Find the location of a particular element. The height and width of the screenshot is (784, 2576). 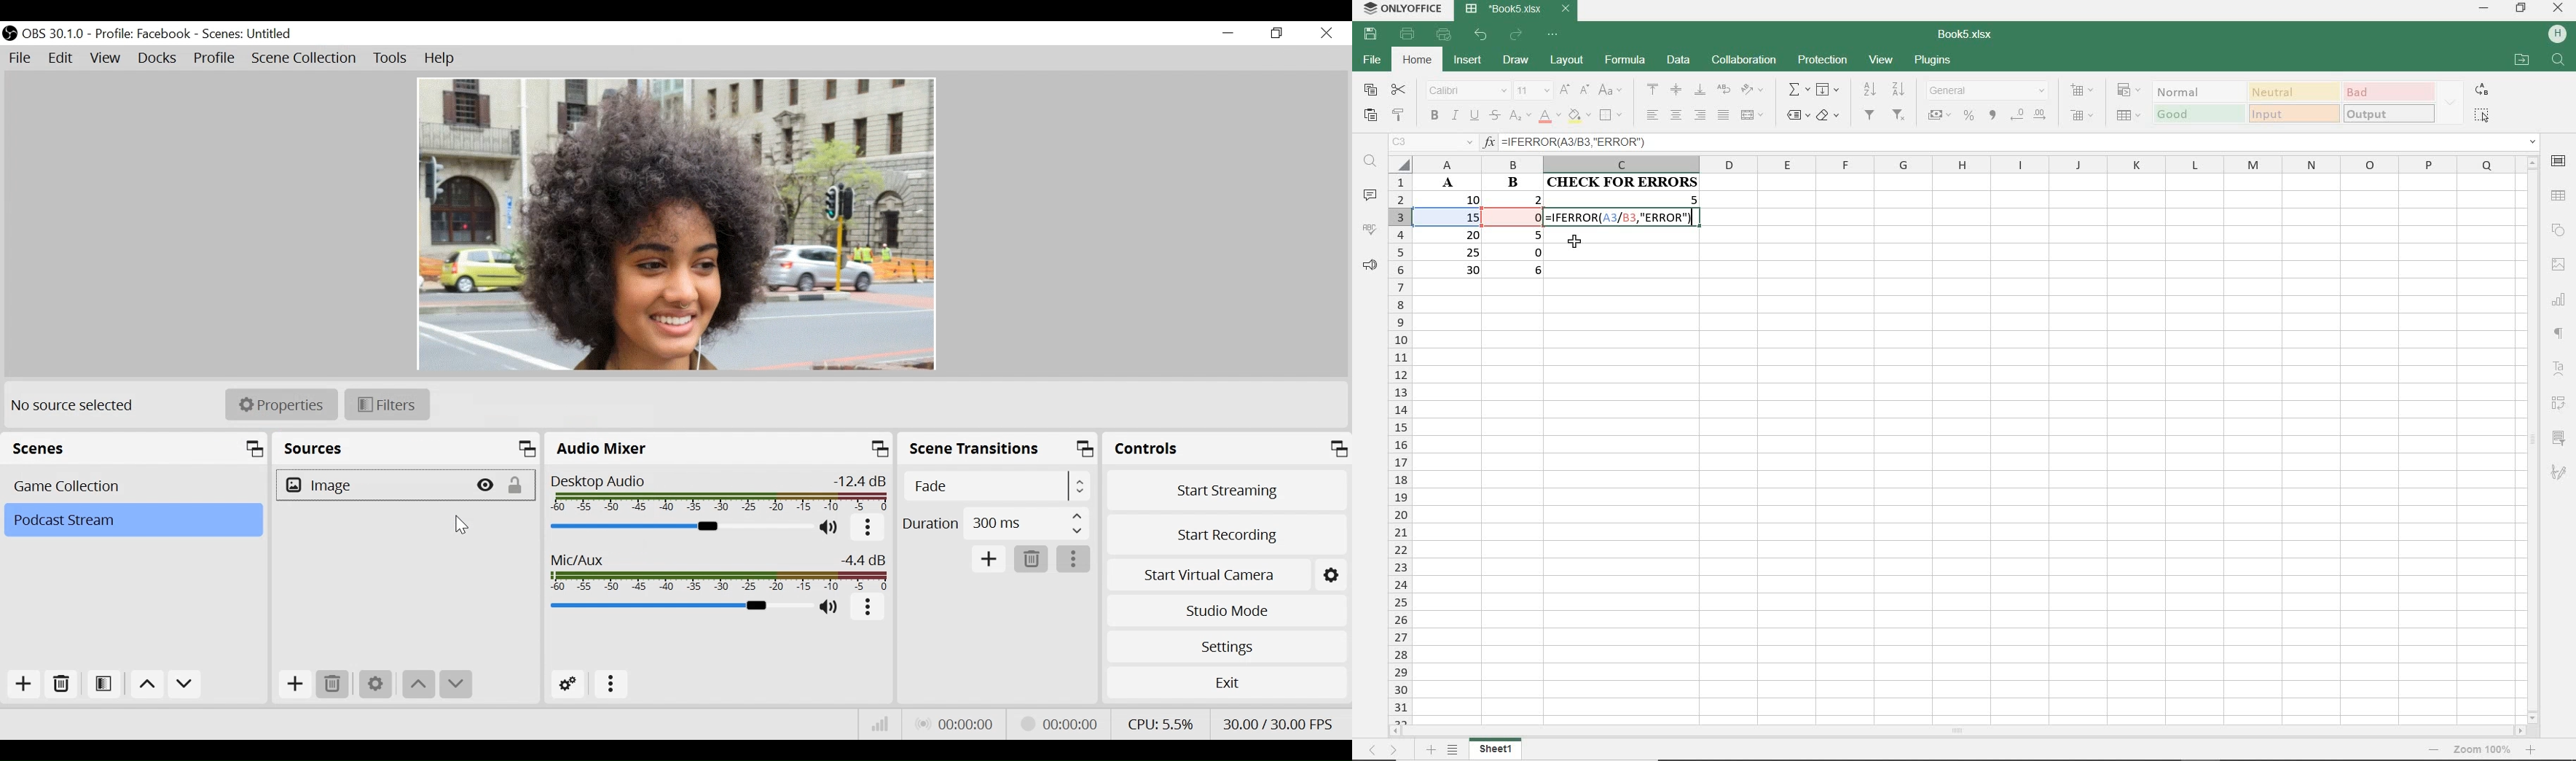

More options is located at coordinates (870, 528).